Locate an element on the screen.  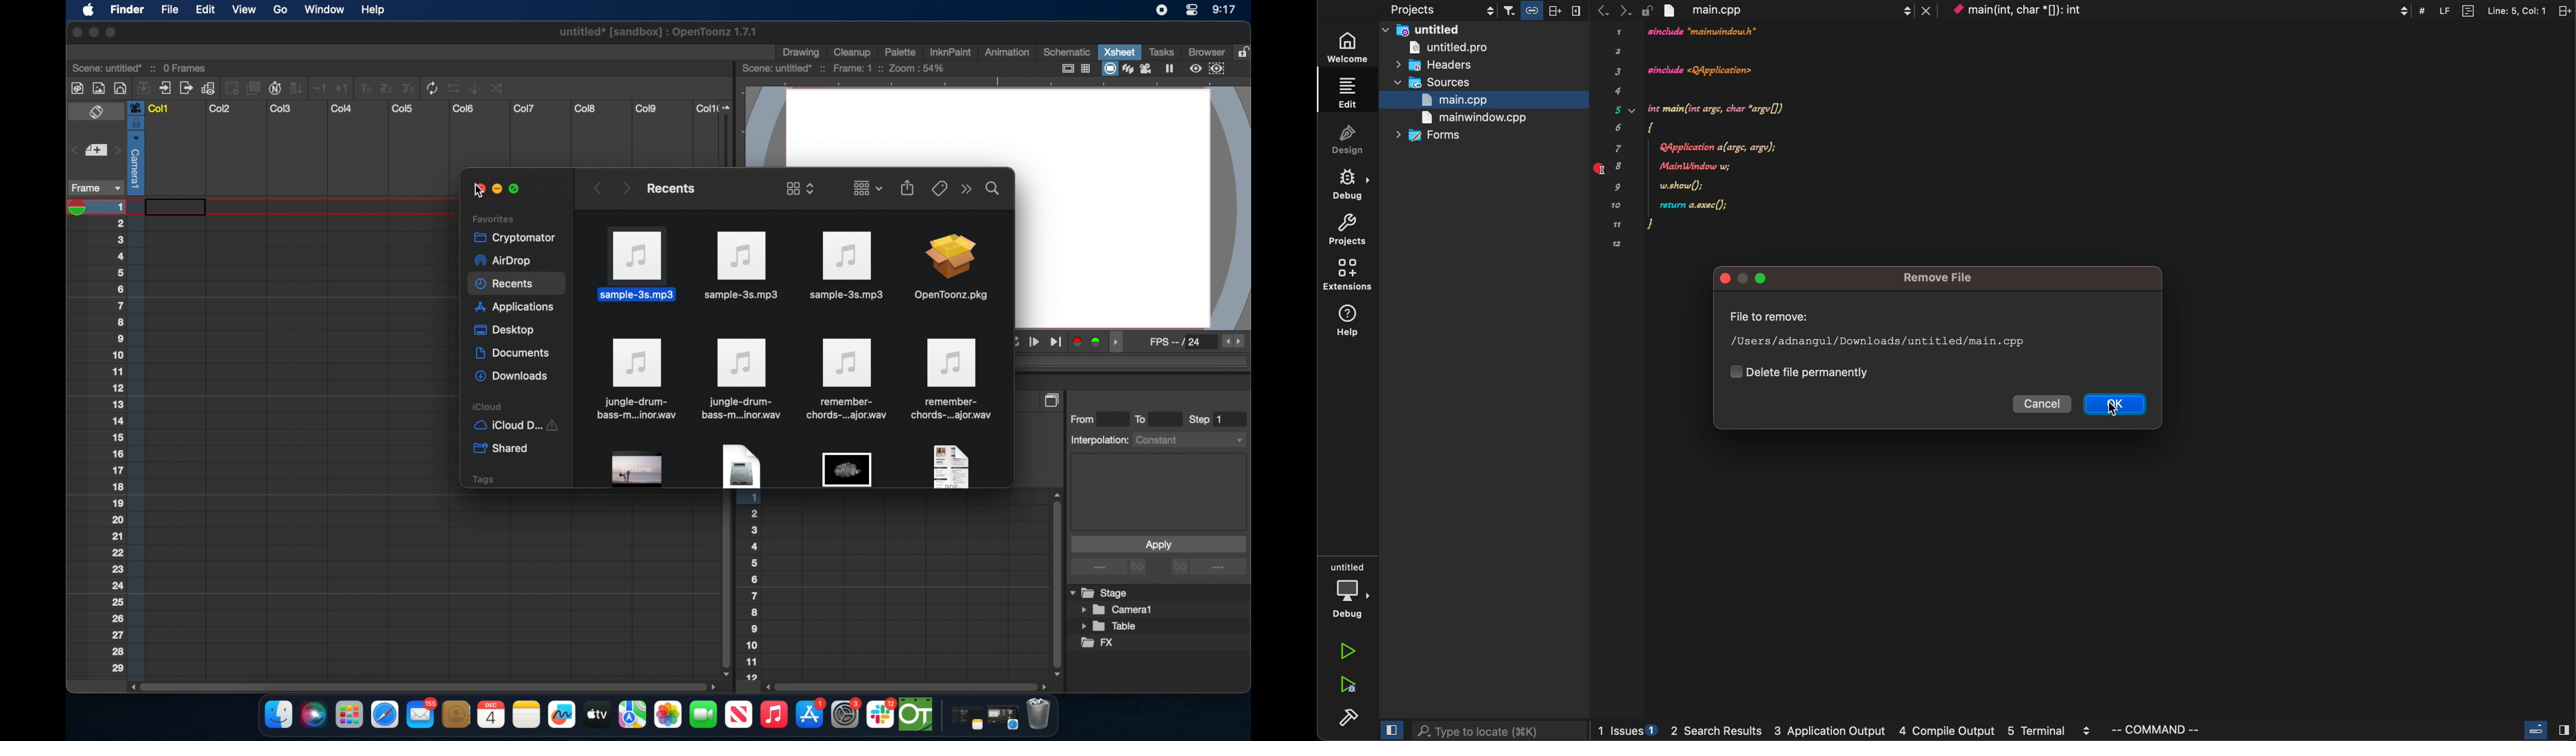
design is located at coordinates (1349, 139).